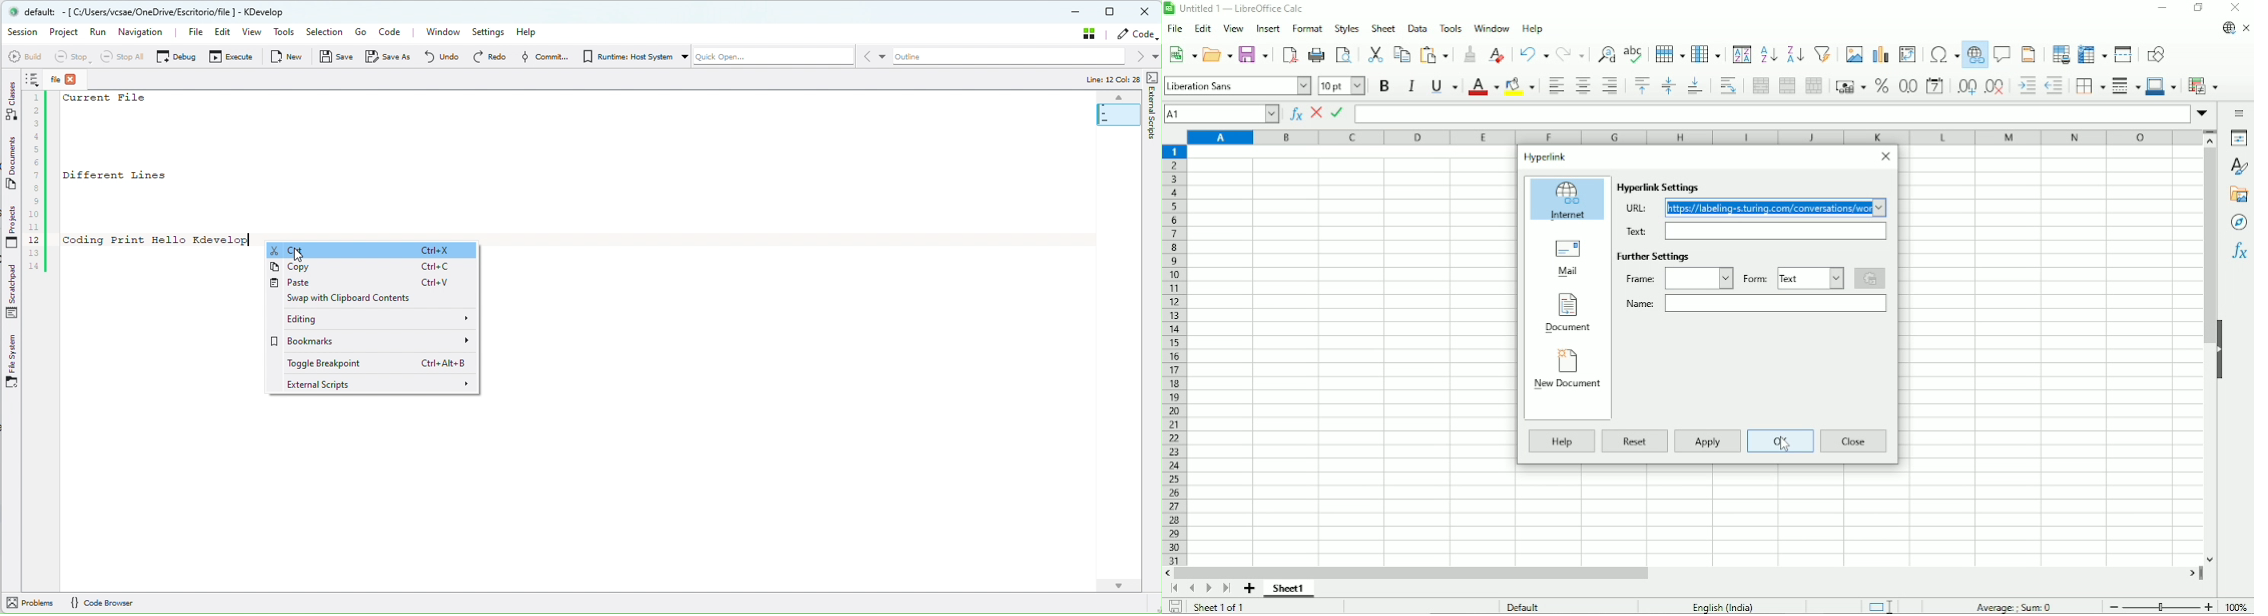 The height and width of the screenshot is (616, 2268). What do you see at coordinates (1641, 85) in the screenshot?
I see `Align top` at bounding box center [1641, 85].